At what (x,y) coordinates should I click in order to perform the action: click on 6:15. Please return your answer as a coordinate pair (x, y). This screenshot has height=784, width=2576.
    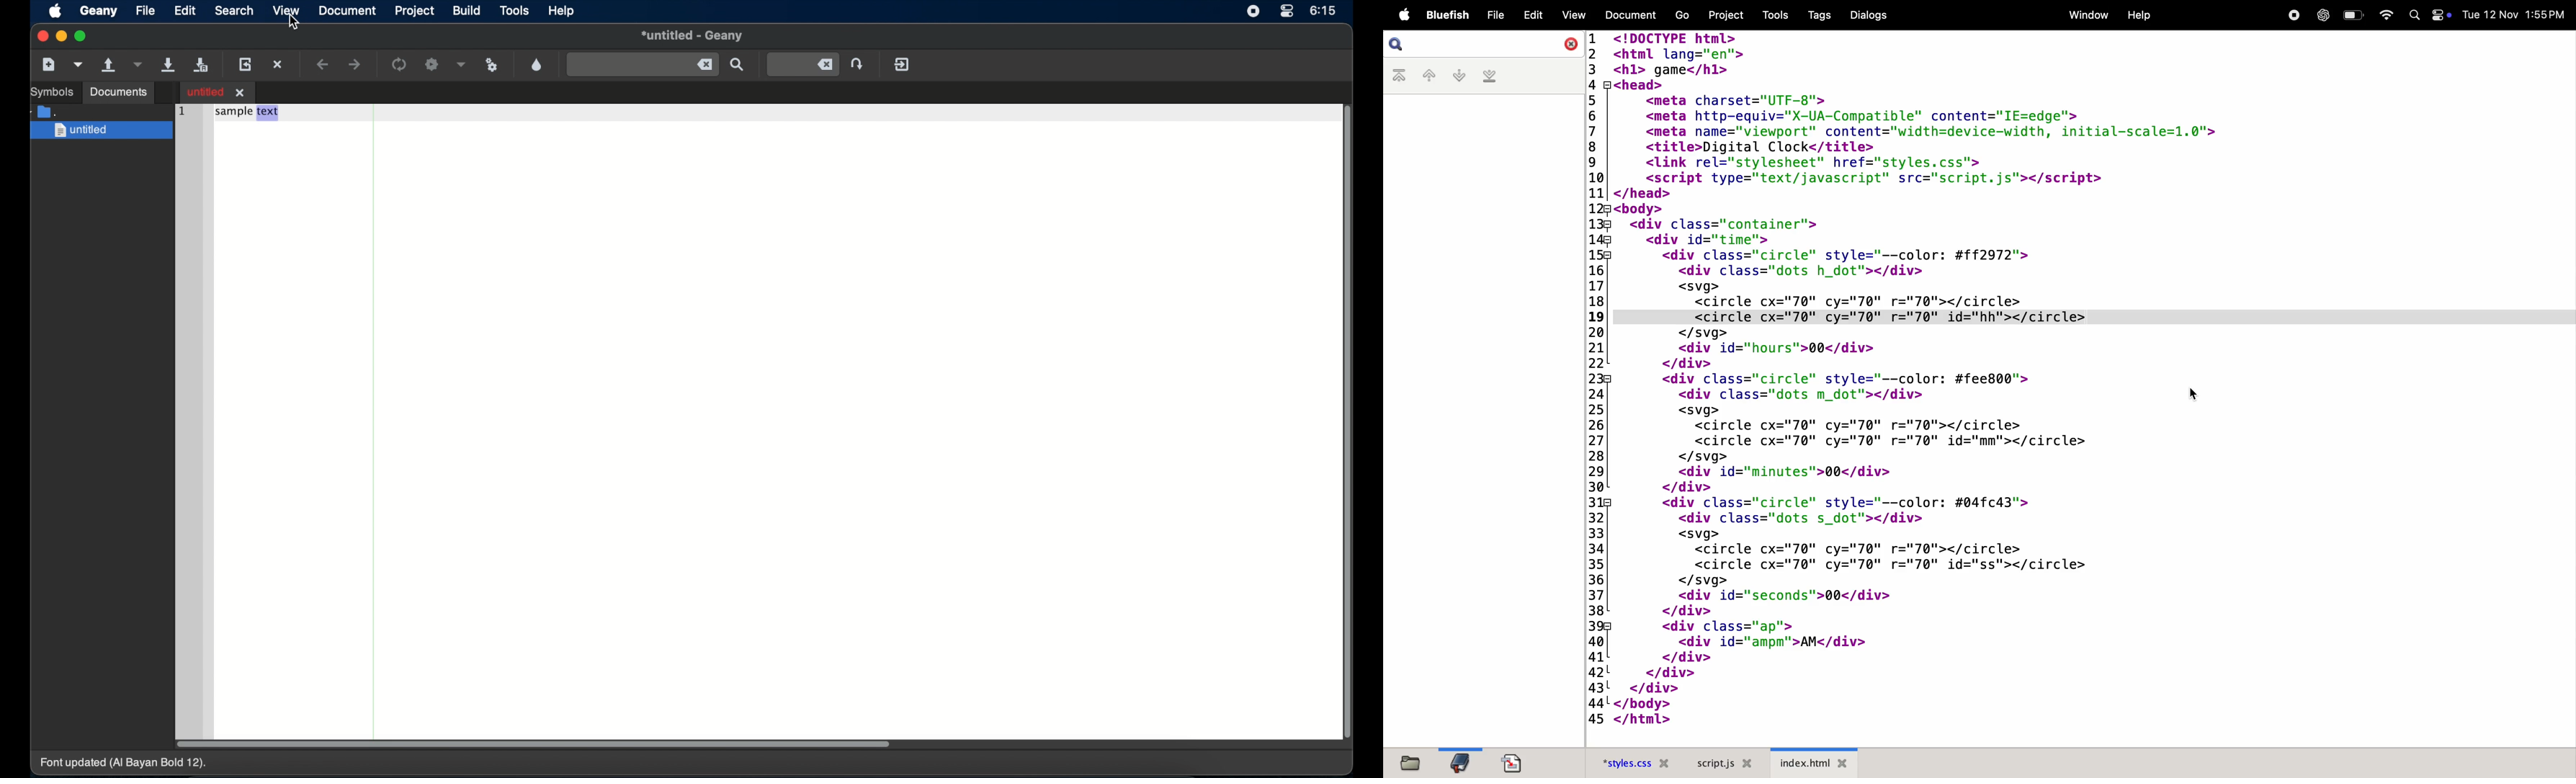
    Looking at the image, I should click on (1323, 10).